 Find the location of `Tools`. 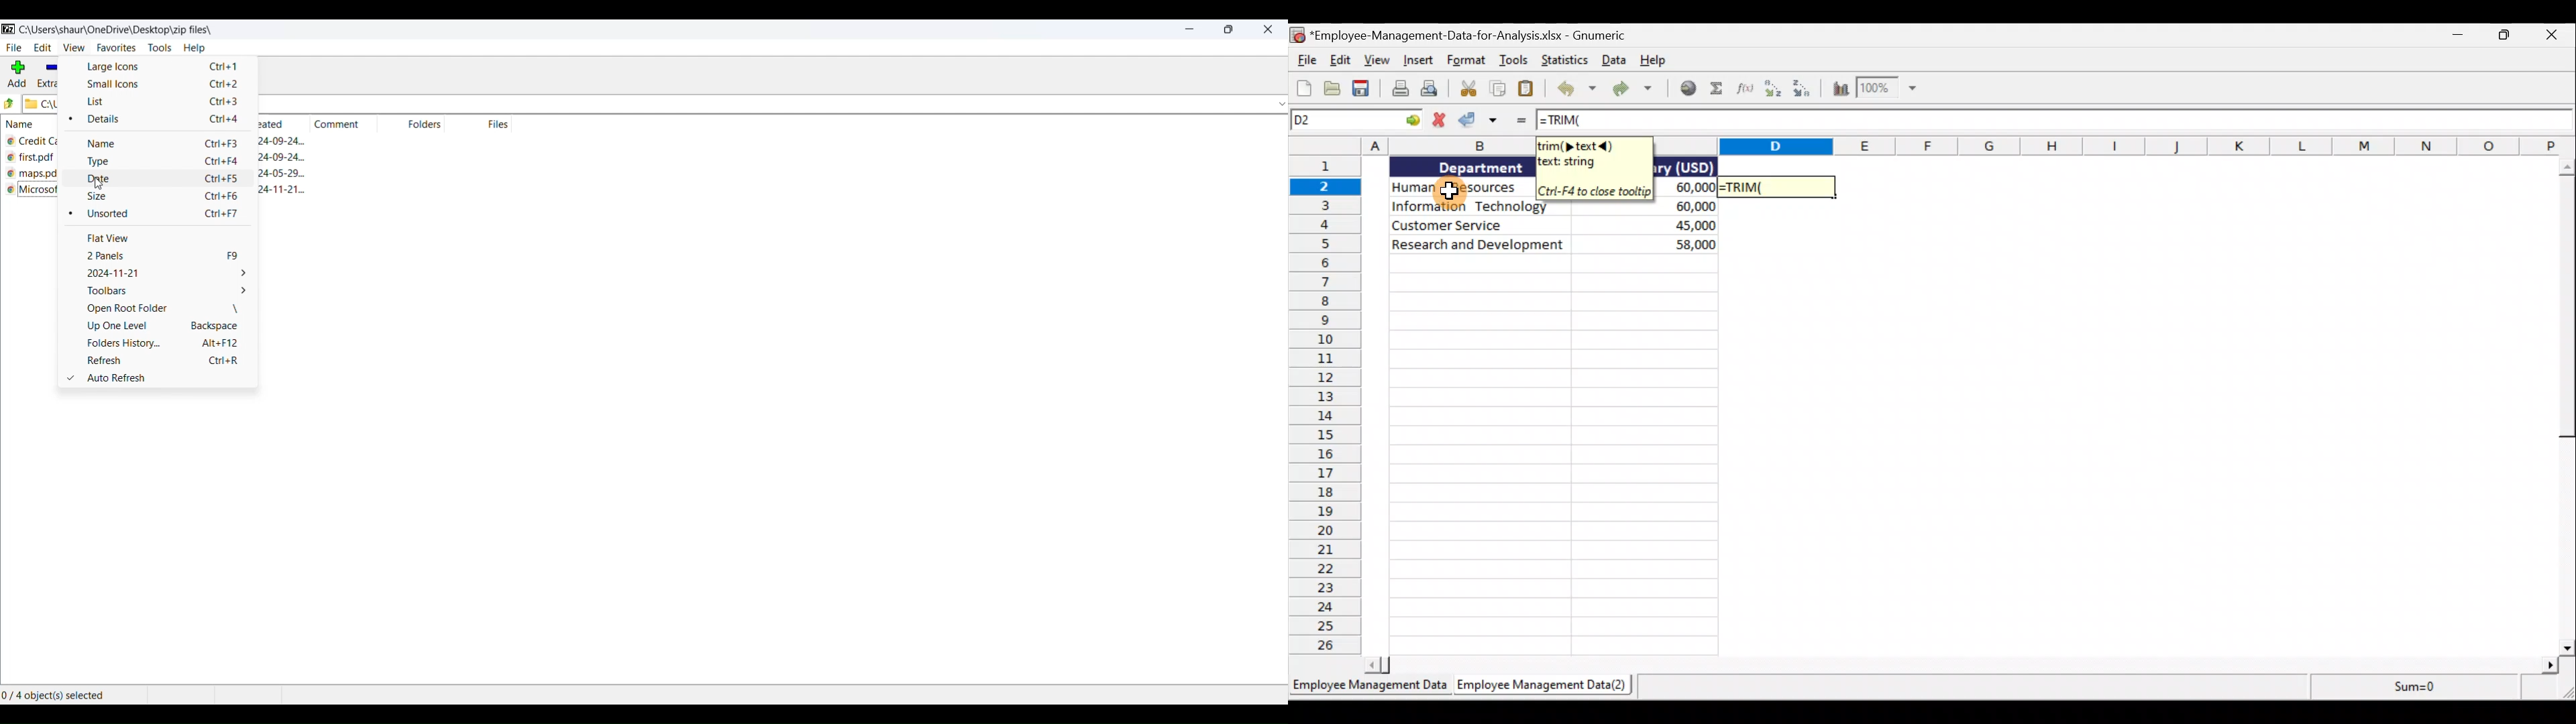

Tools is located at coordinates (1516, 60).